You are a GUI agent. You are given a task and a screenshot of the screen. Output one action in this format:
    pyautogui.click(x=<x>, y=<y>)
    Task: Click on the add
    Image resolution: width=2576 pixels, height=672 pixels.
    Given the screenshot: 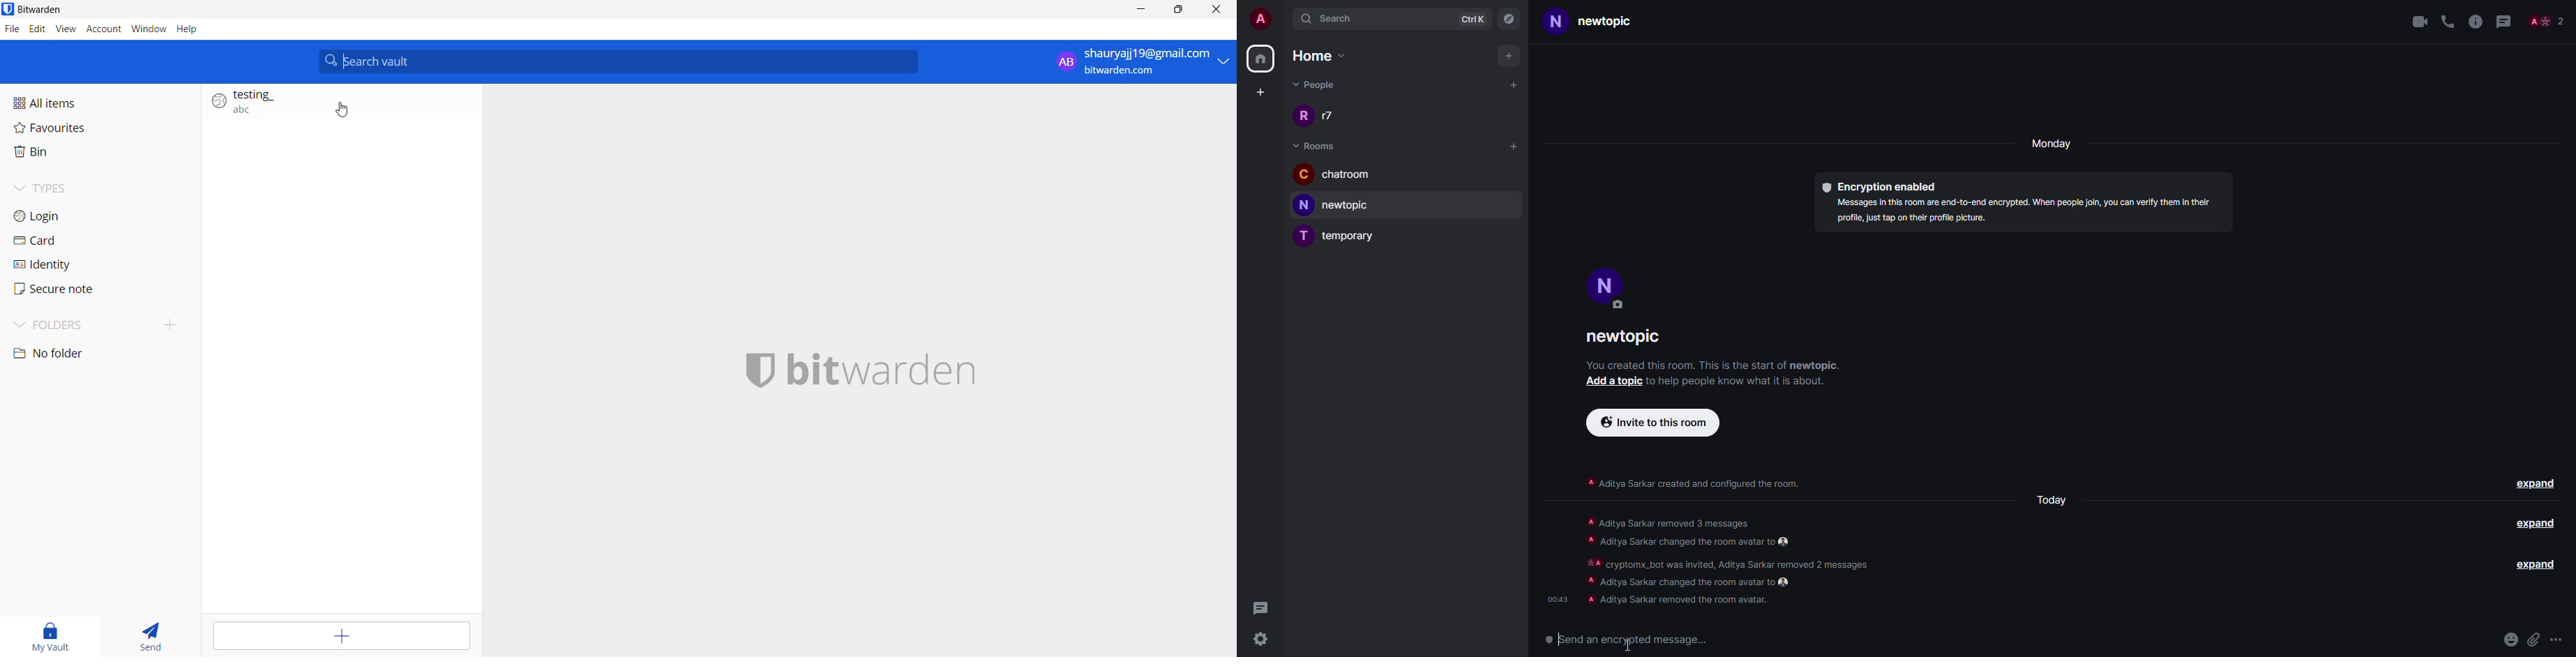 What is the action you would take?
    pyautogui.click(x=1514, y=145)
    